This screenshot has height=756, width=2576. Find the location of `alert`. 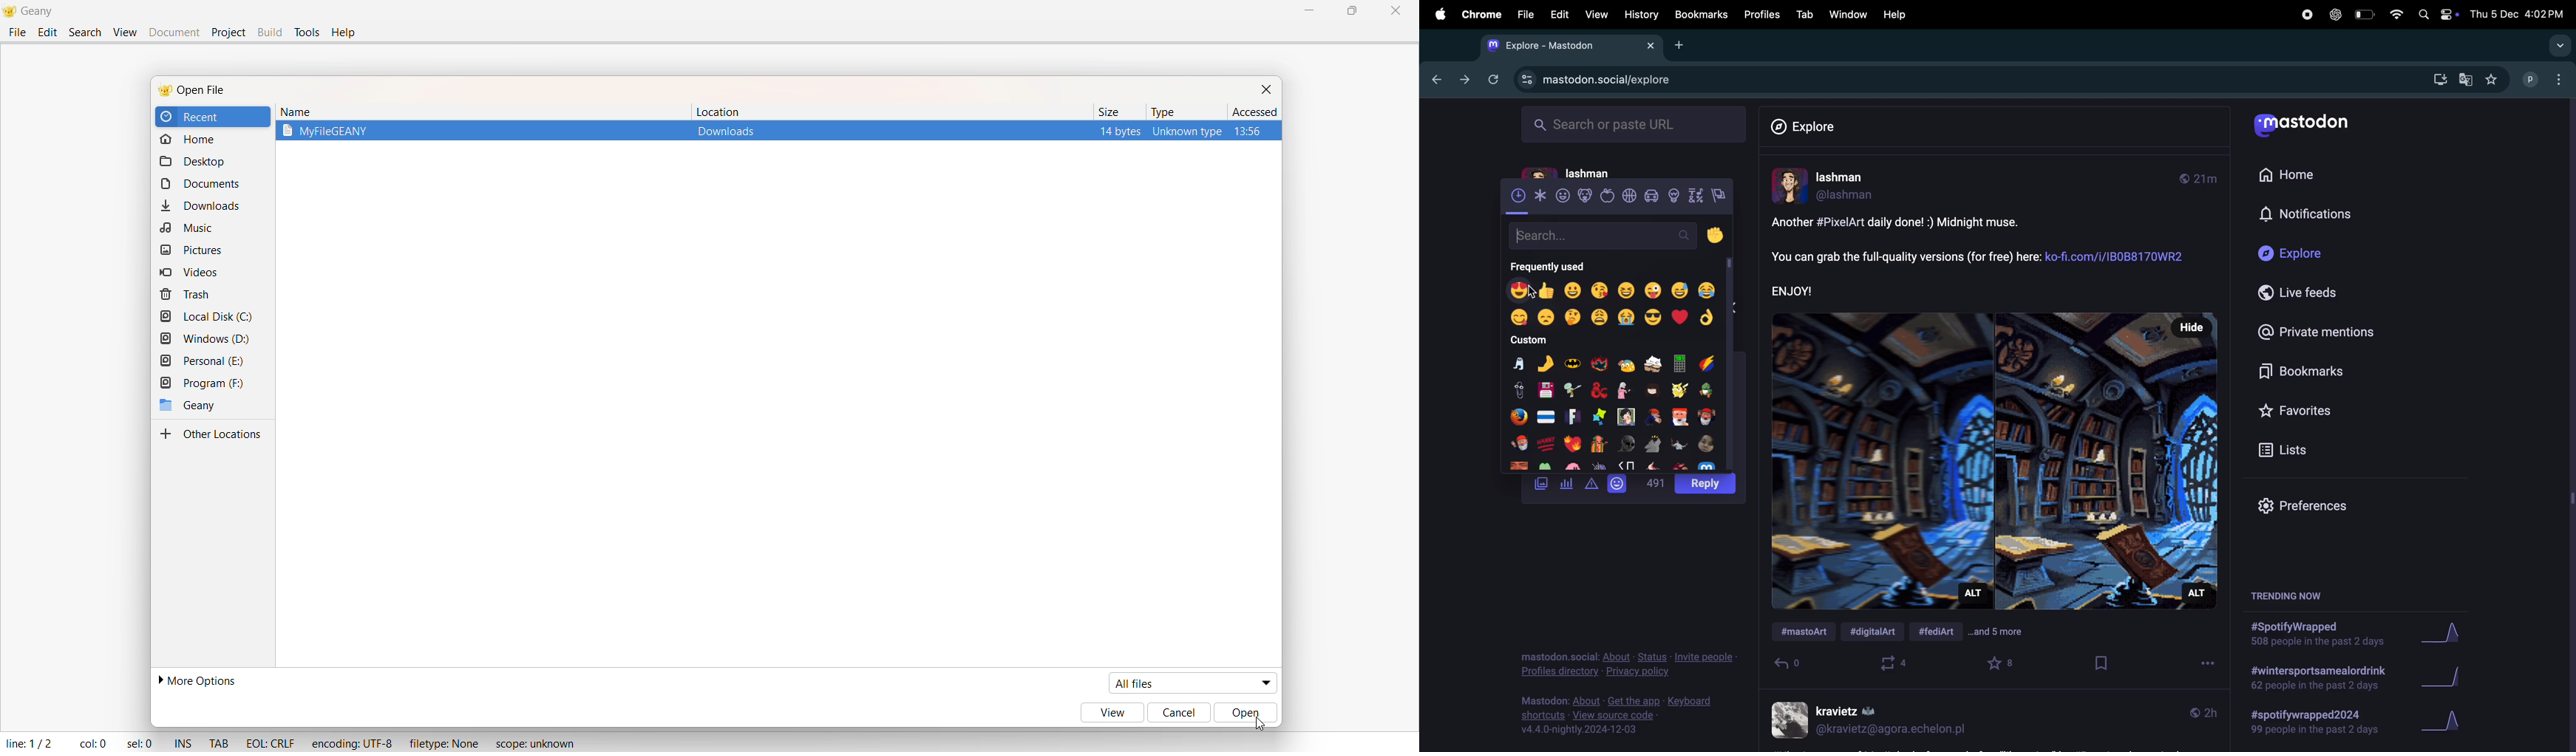

alert is located at coordinates (1591, 486).